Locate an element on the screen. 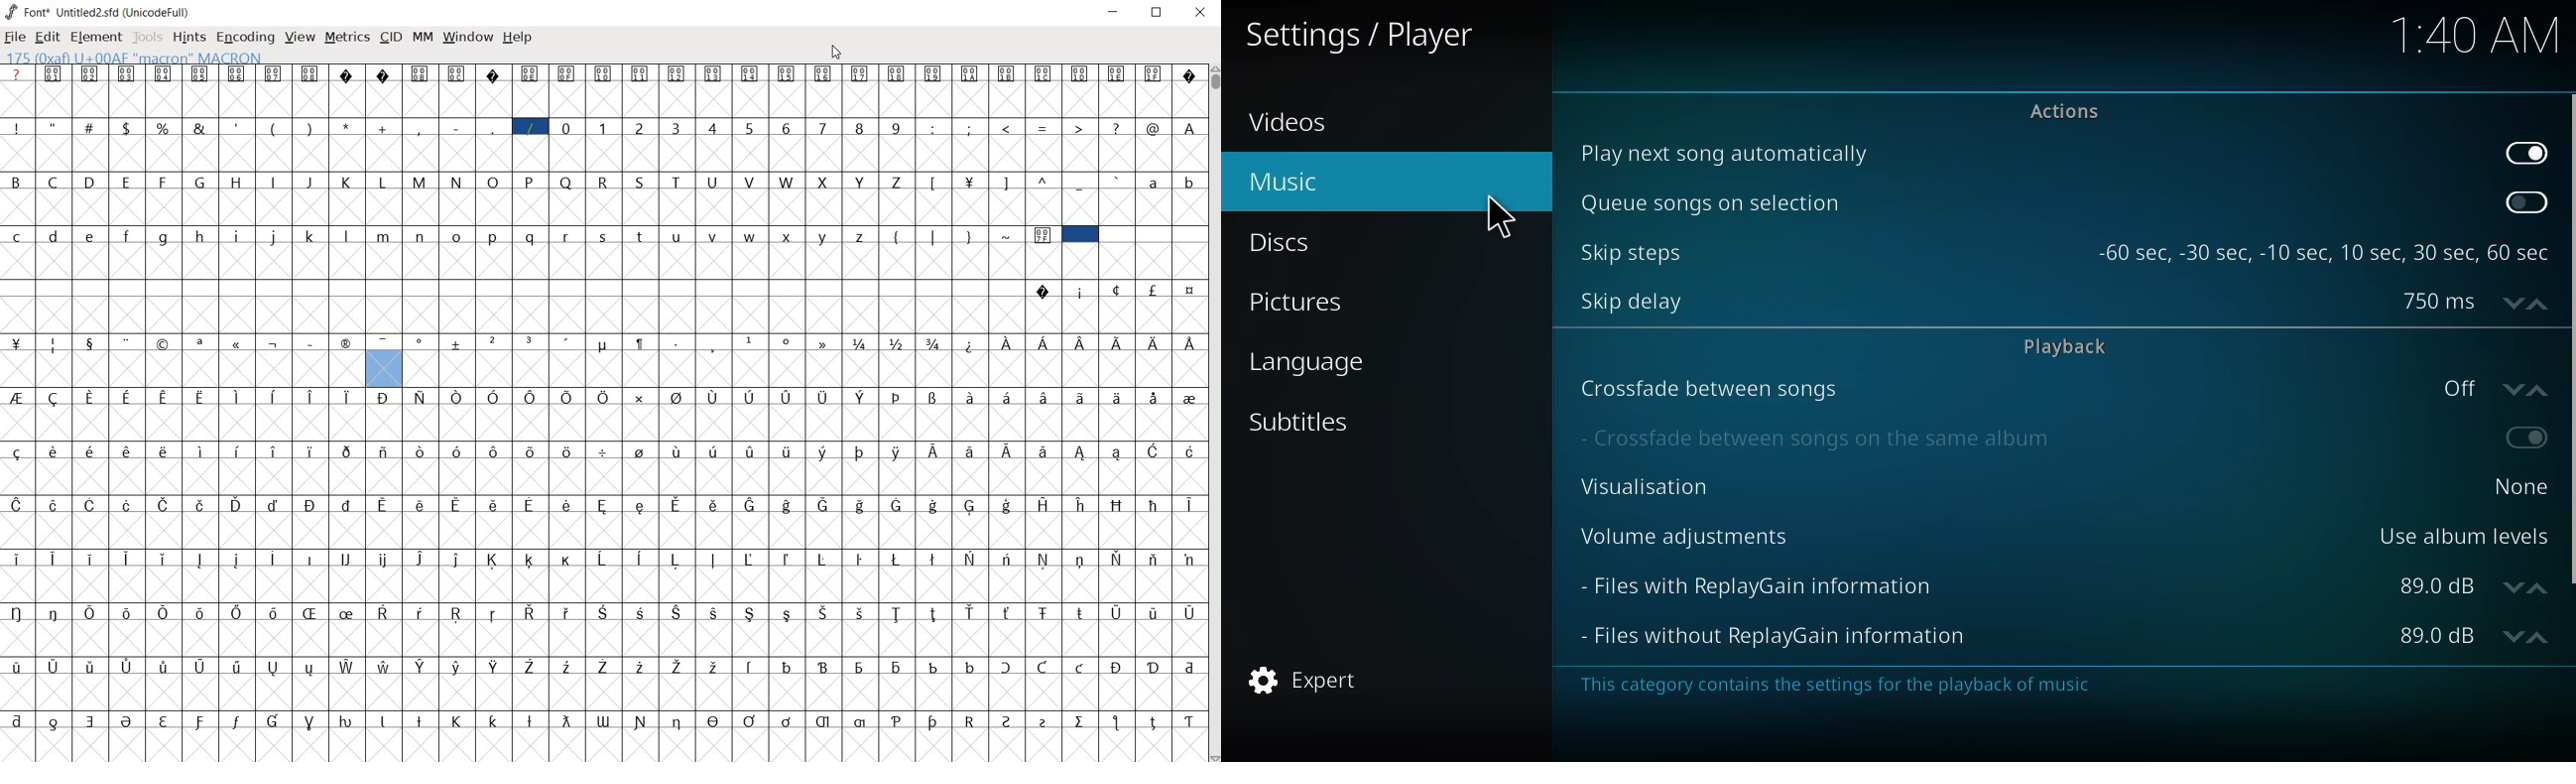 The width and height of the screenshot is (2576, 784). Symbol is located at coordinates (458, 451).